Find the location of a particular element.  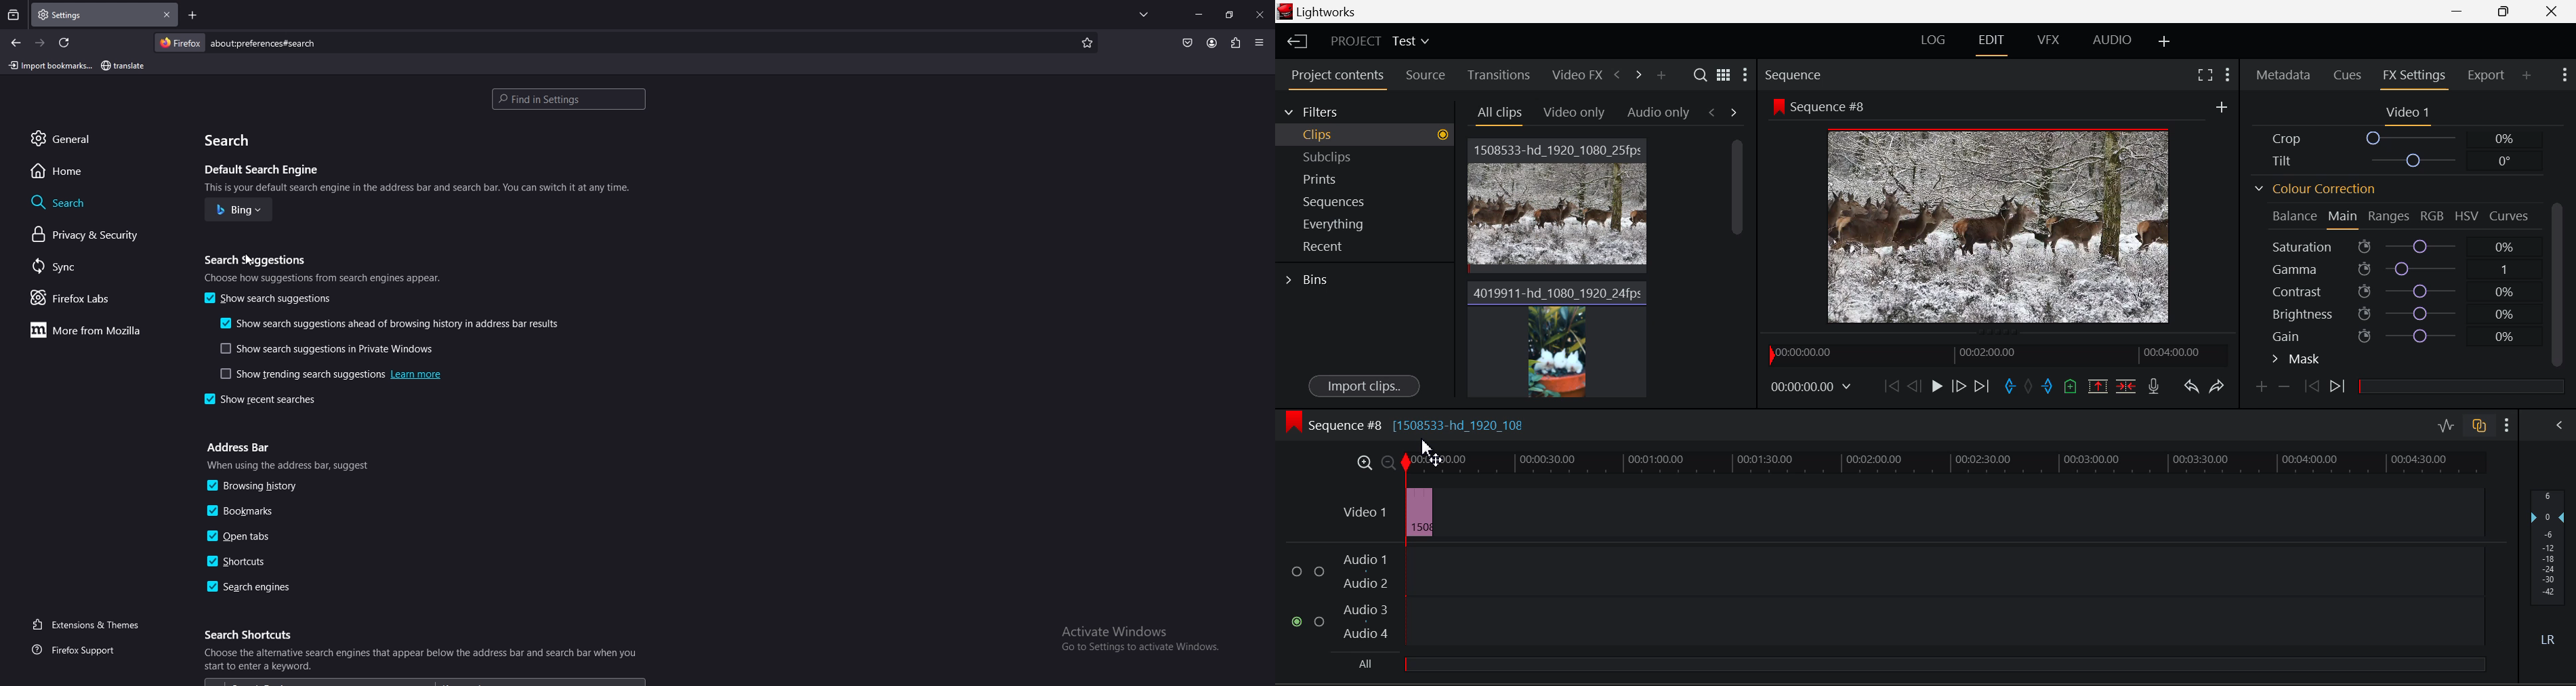

firefox support is located at coordinates (87, 649).